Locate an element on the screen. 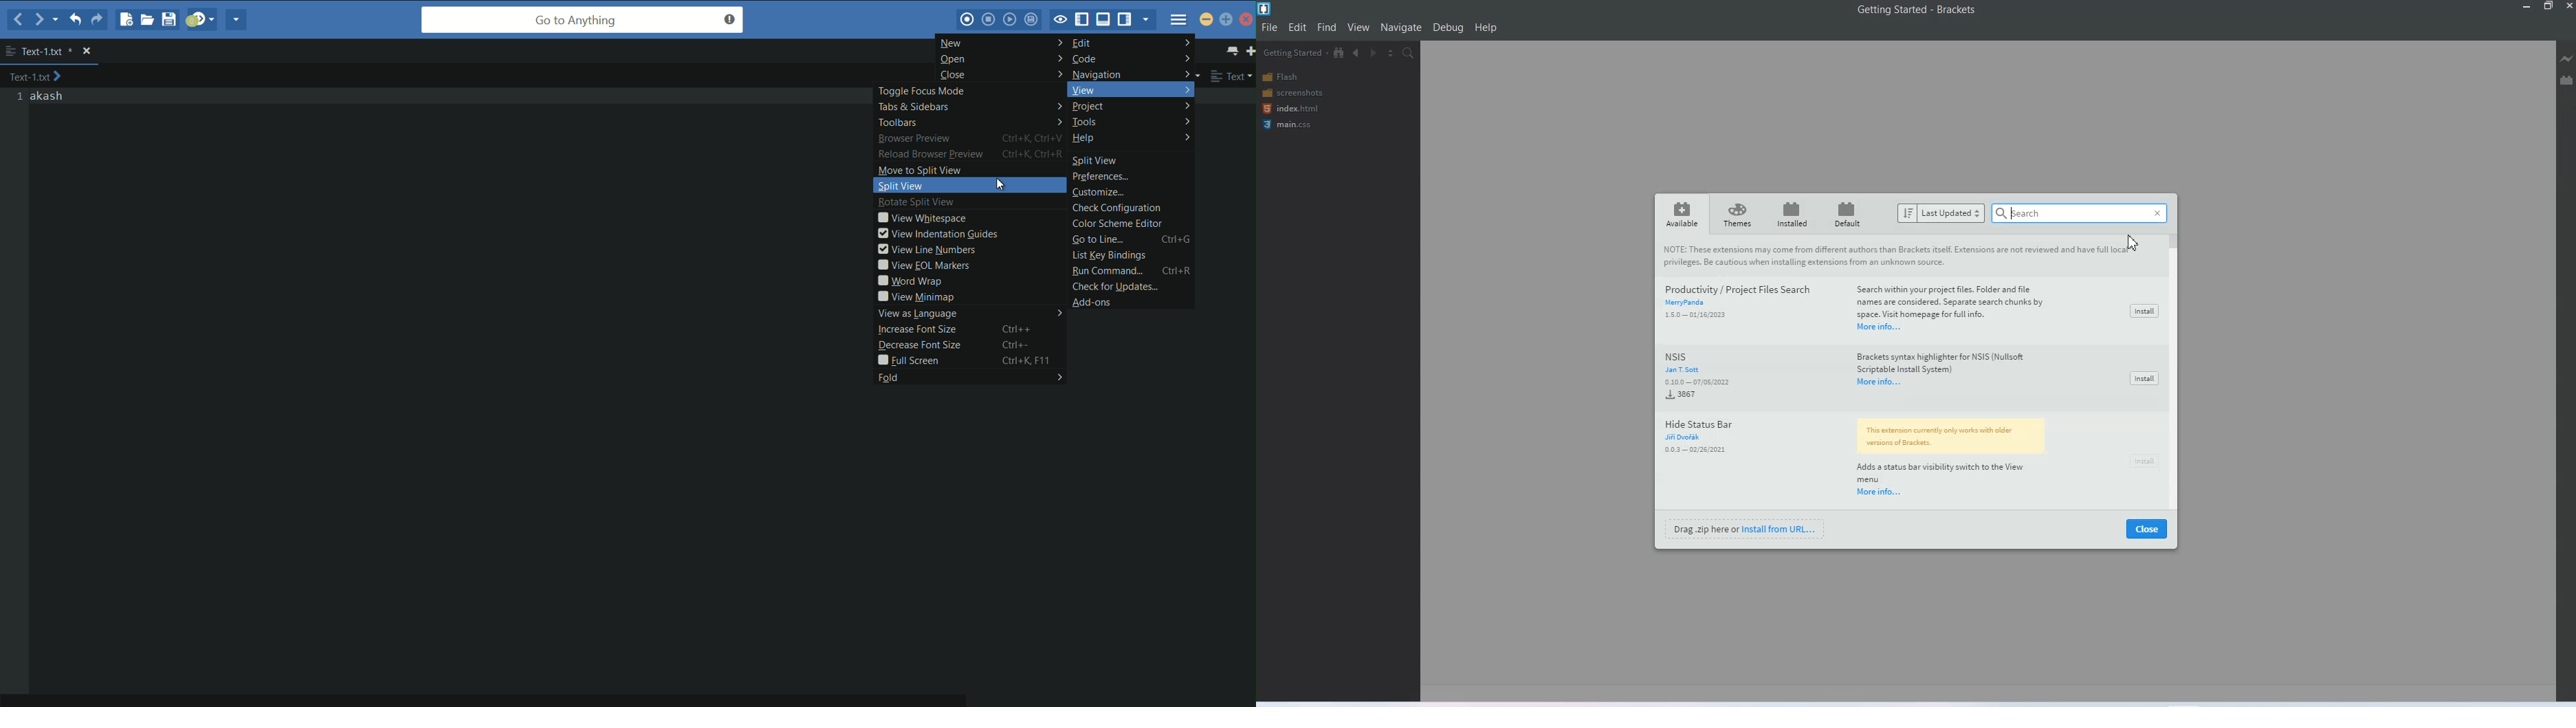 The width and height of the screenshot is (2576, 728). Navigate is located at coordinates (1401, 28).